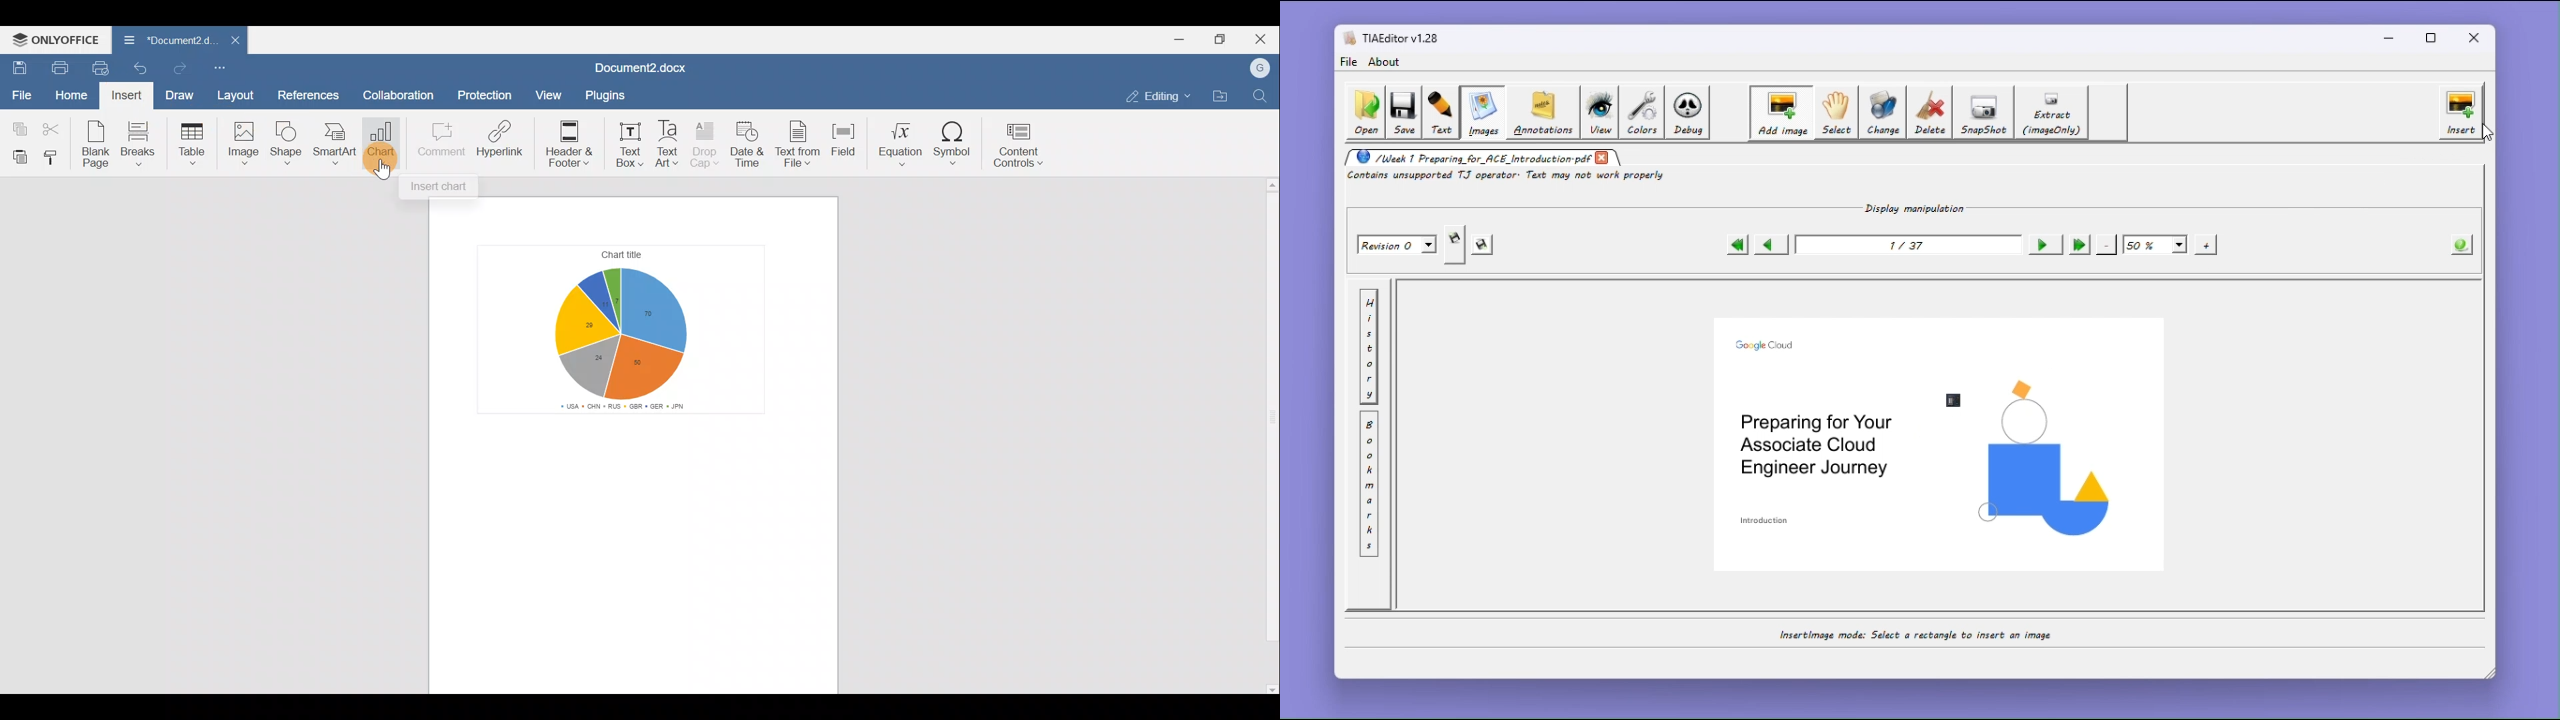 This screenshot has height=728, width=2576. What do you see at coordinates (97, 145) in the screenshot?
I see `Blank page` at bounding box center [97, 145].